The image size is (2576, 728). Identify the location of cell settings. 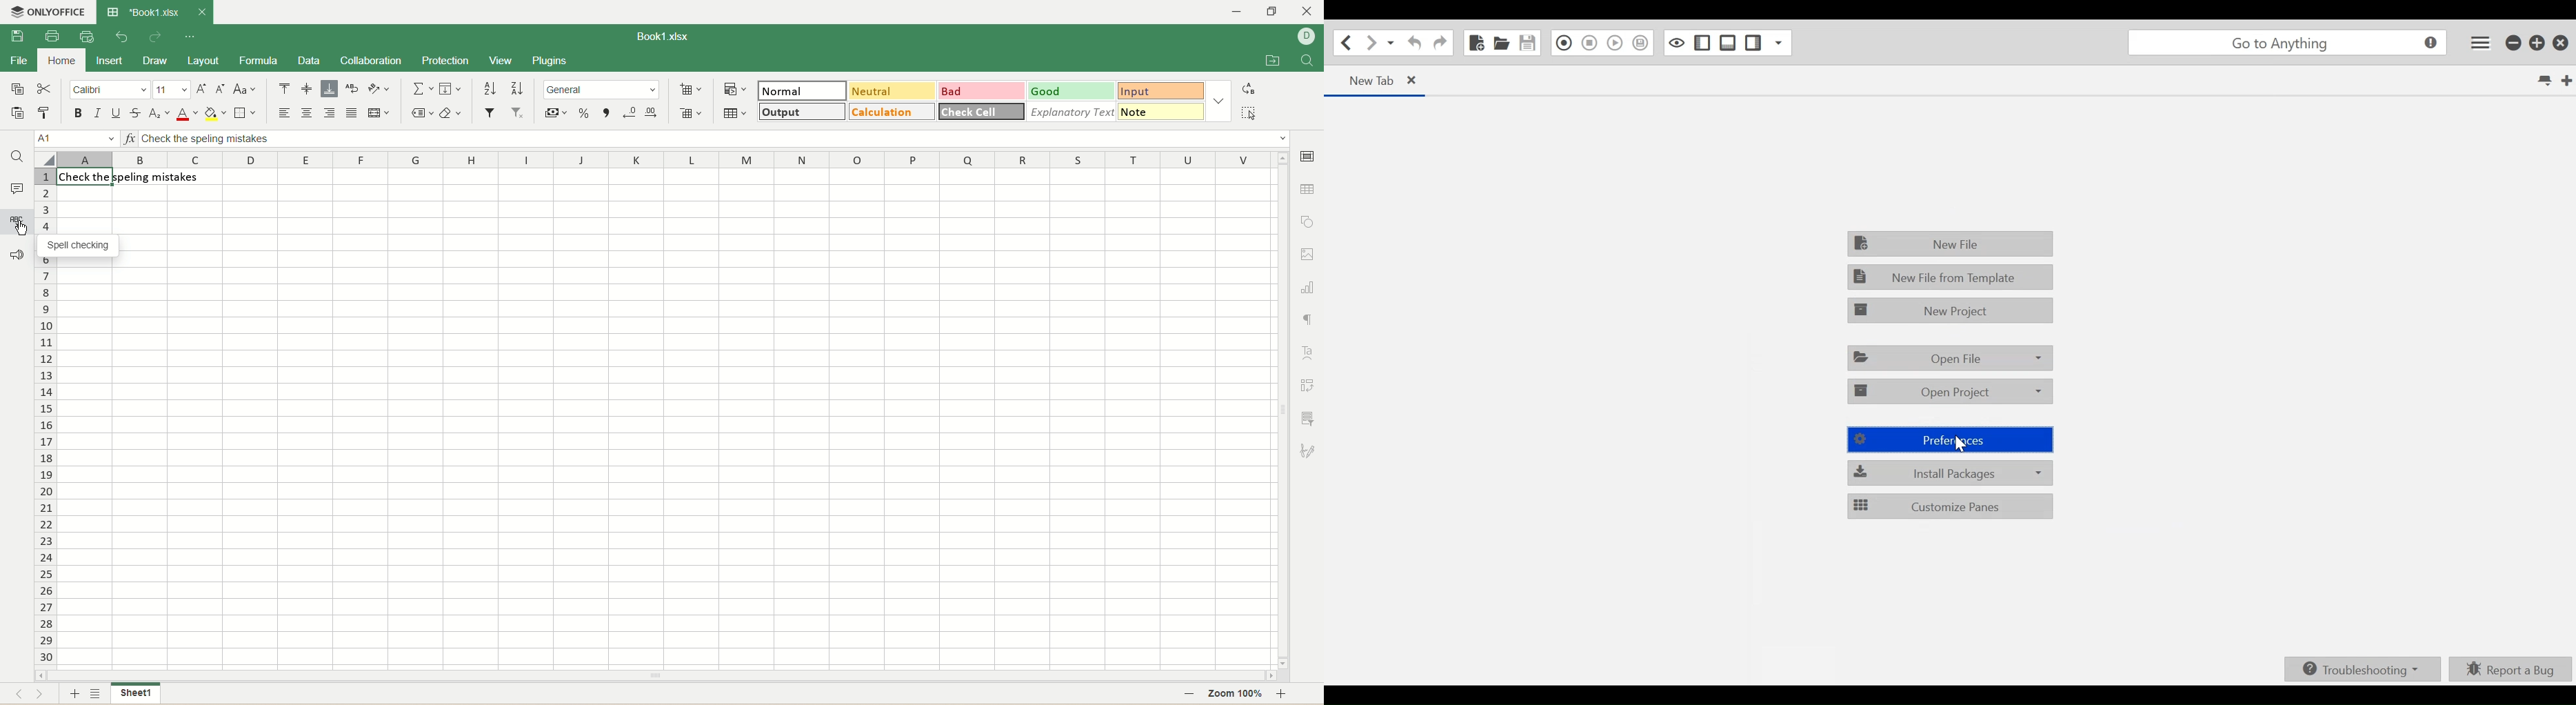
(1309, 157).